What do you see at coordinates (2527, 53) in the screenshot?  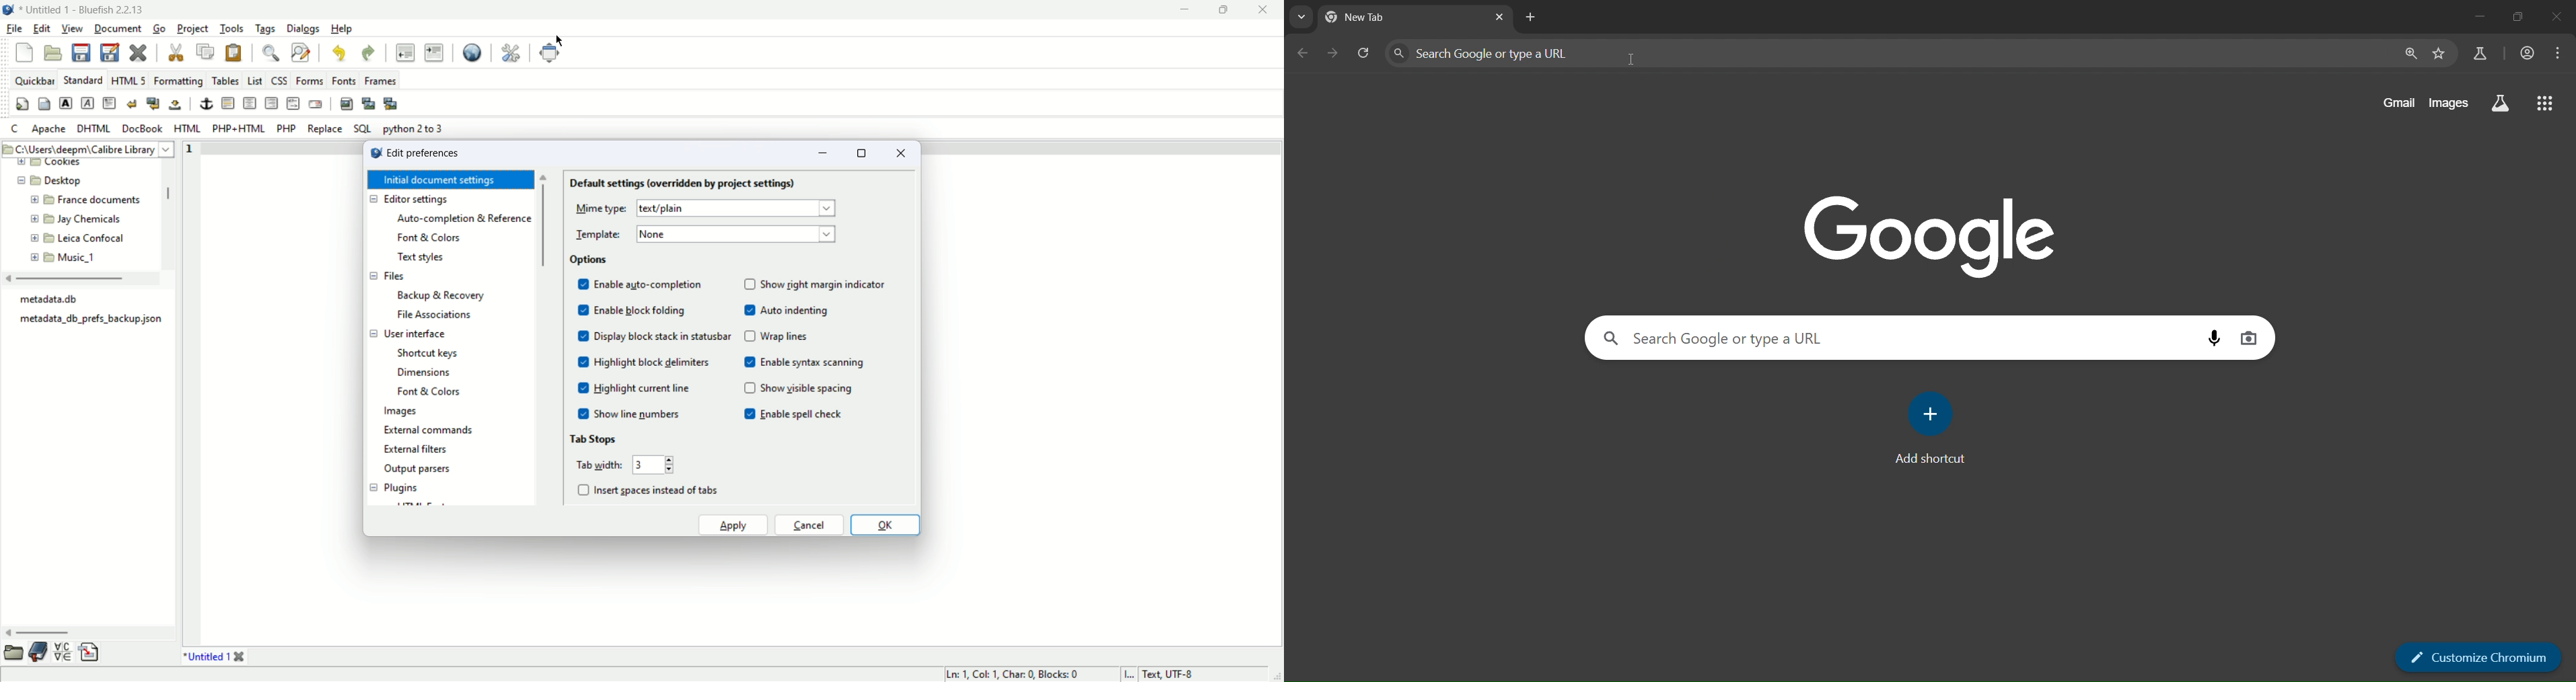 I see `accounts` at bounding box center [2527, 53].